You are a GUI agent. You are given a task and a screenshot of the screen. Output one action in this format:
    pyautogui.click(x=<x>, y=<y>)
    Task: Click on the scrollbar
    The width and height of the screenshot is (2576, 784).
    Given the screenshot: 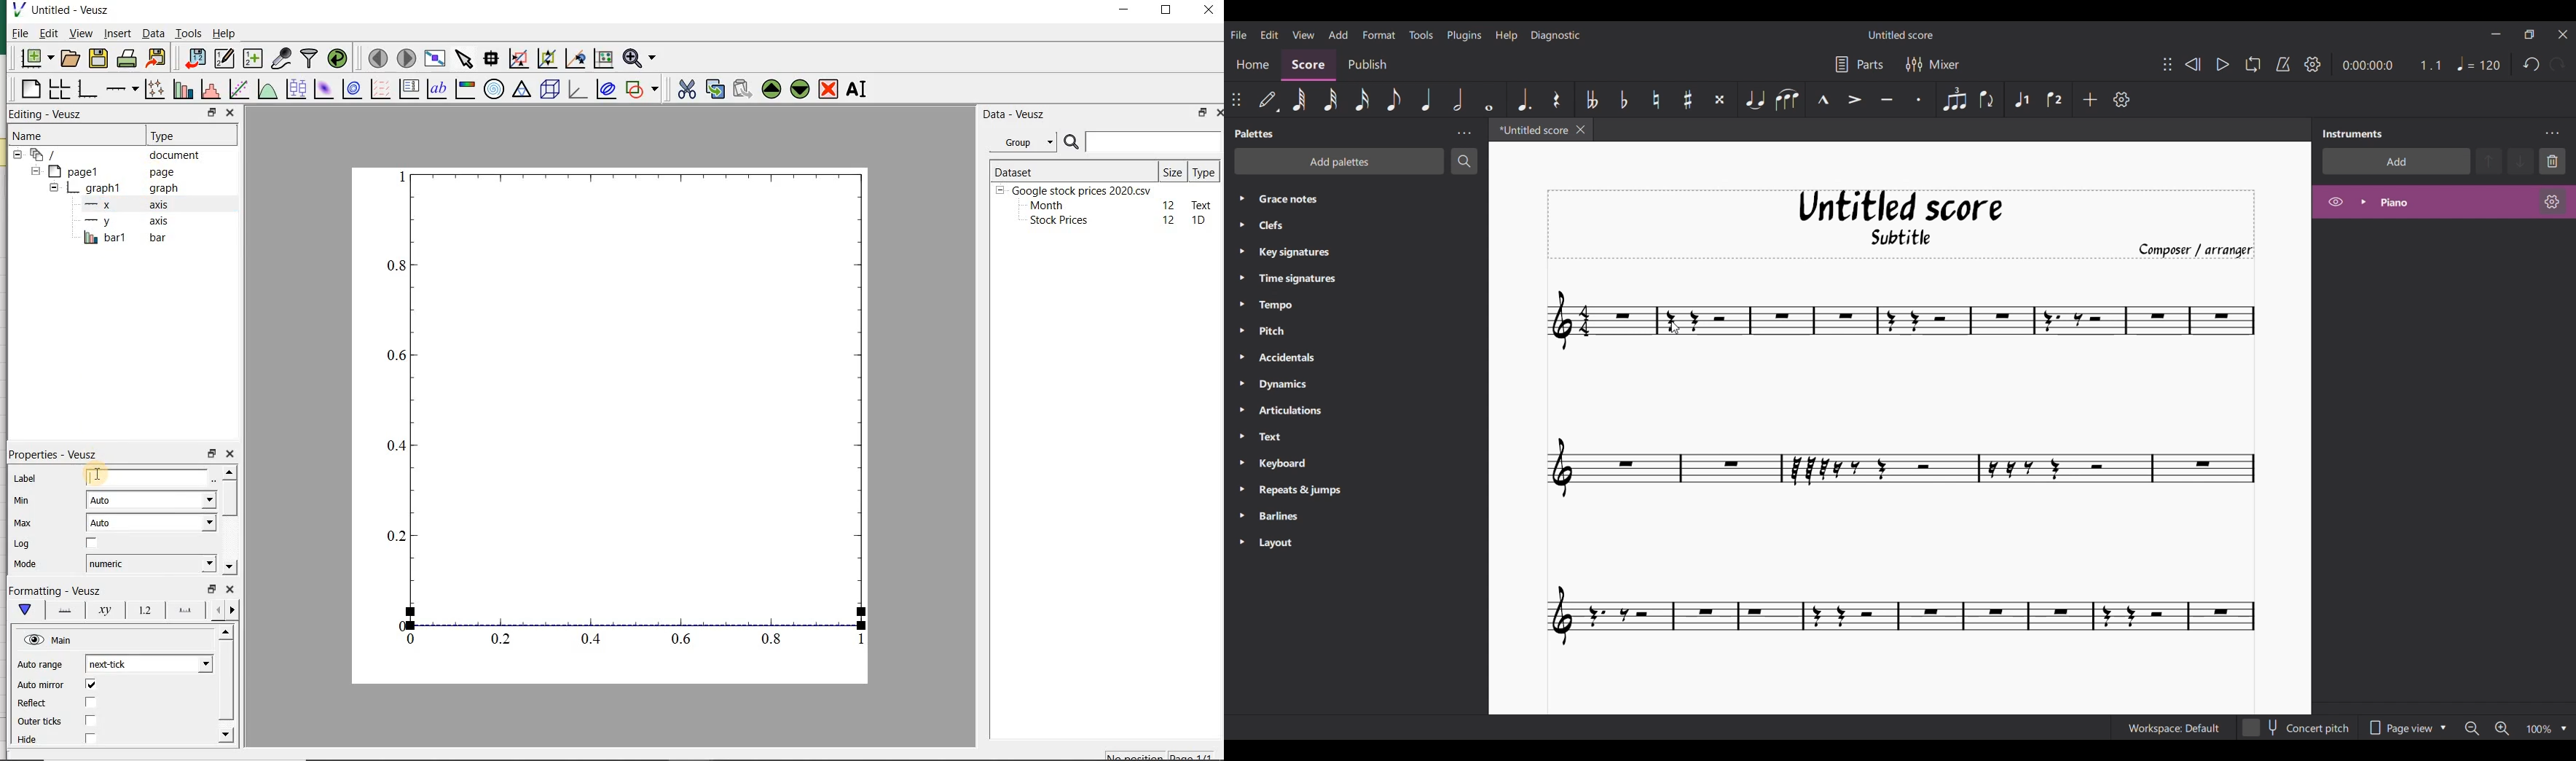 What is the action you would take?
    pyautogui.click(x=229, y=521)
    